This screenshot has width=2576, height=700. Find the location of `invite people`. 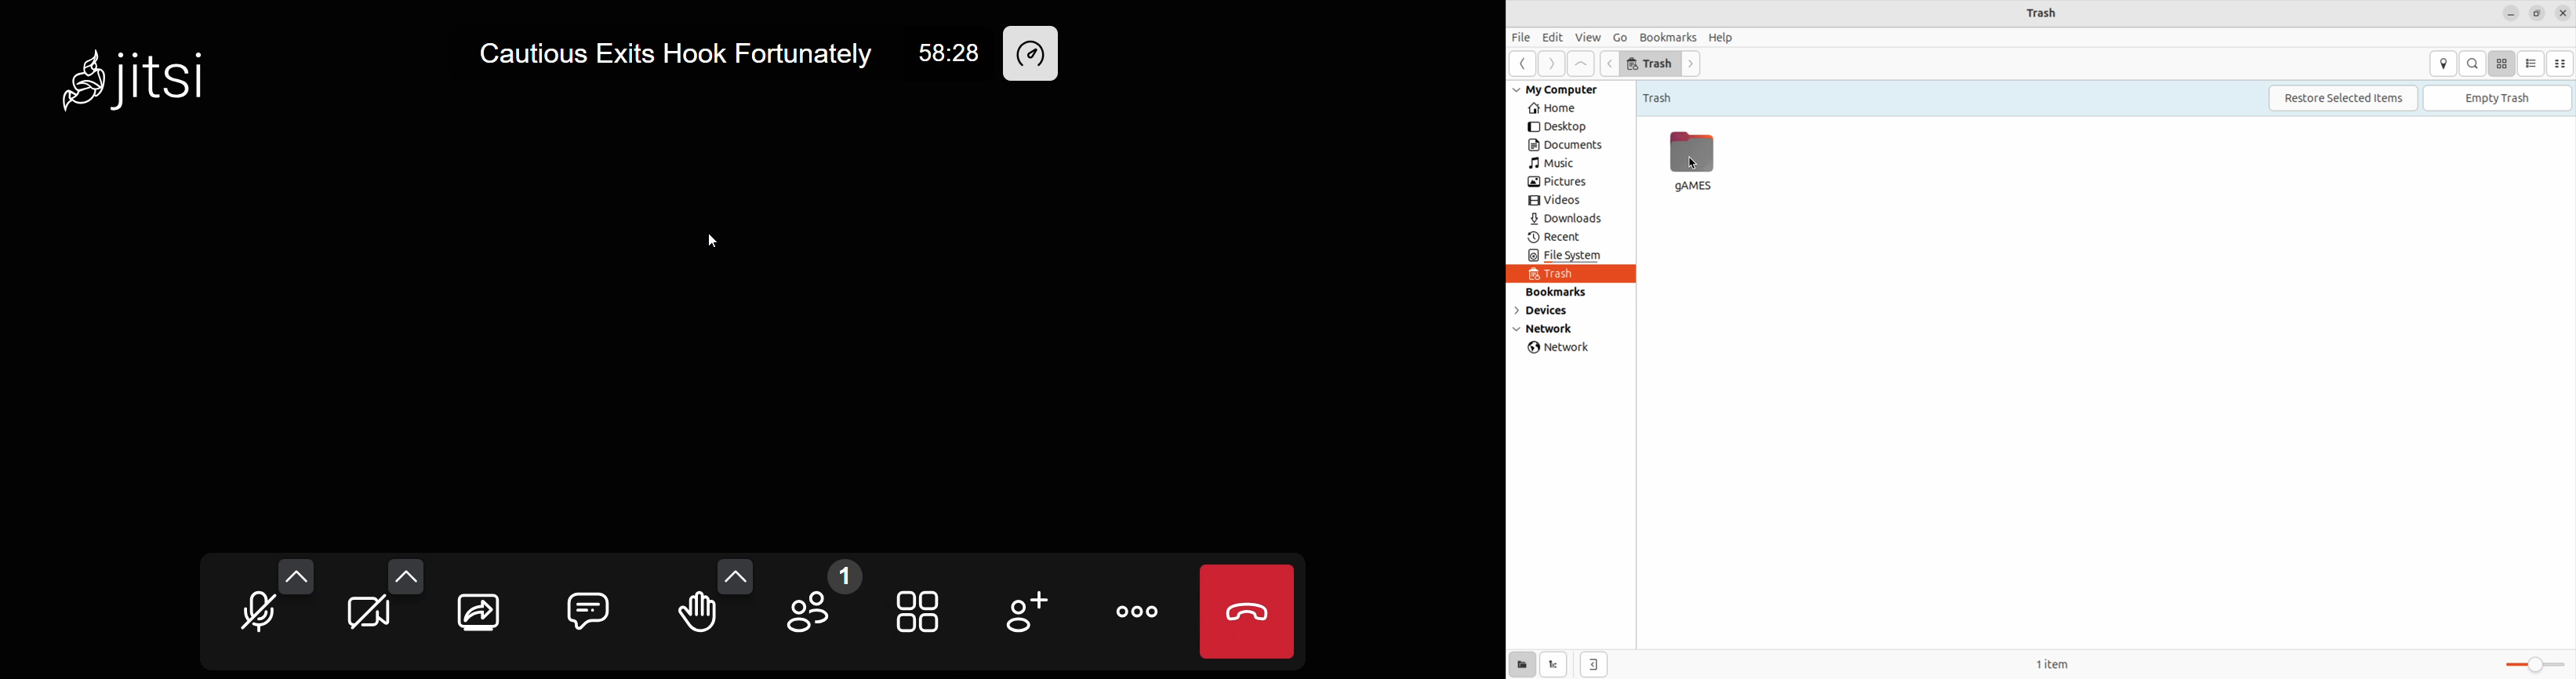

invite people is located at coordinates (1030, 610).